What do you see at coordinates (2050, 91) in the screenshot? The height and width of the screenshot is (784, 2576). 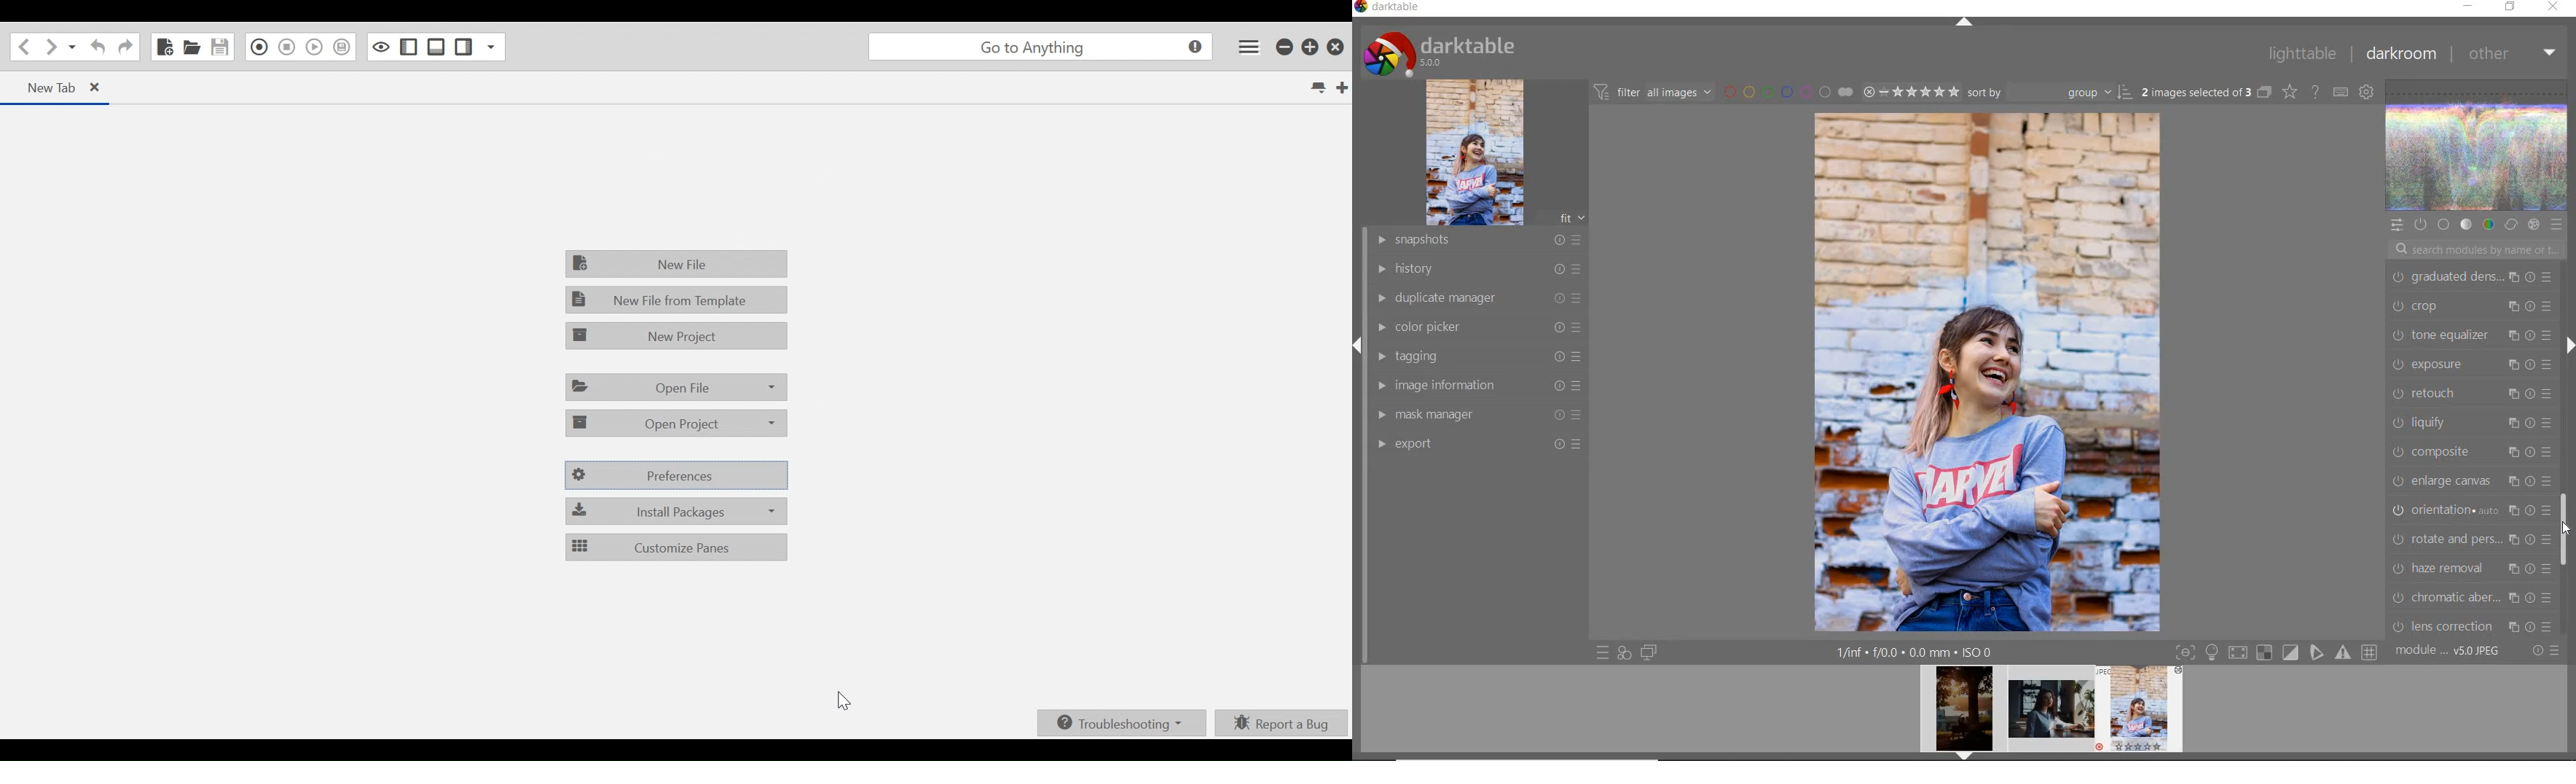 I see `SORT` at bounding box center [2050, 91].